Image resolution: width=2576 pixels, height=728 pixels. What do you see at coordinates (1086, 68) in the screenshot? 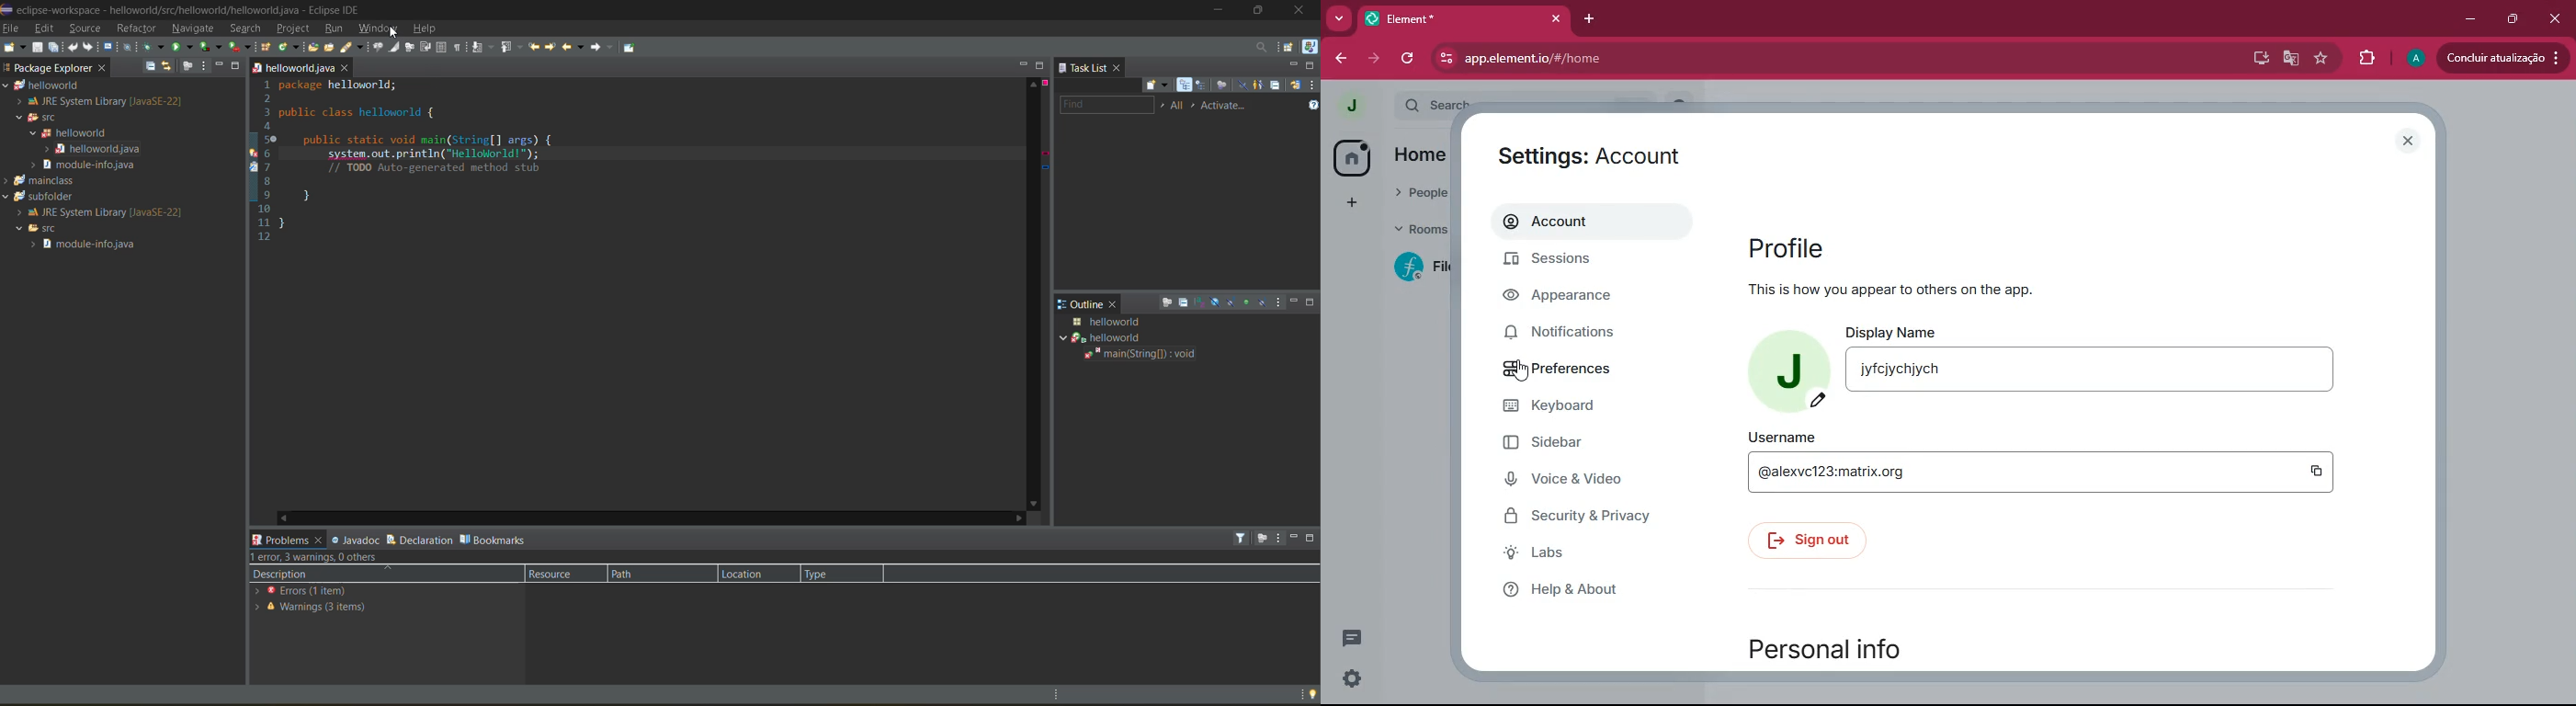
I see `task list` at bounding box center [1086, 68].